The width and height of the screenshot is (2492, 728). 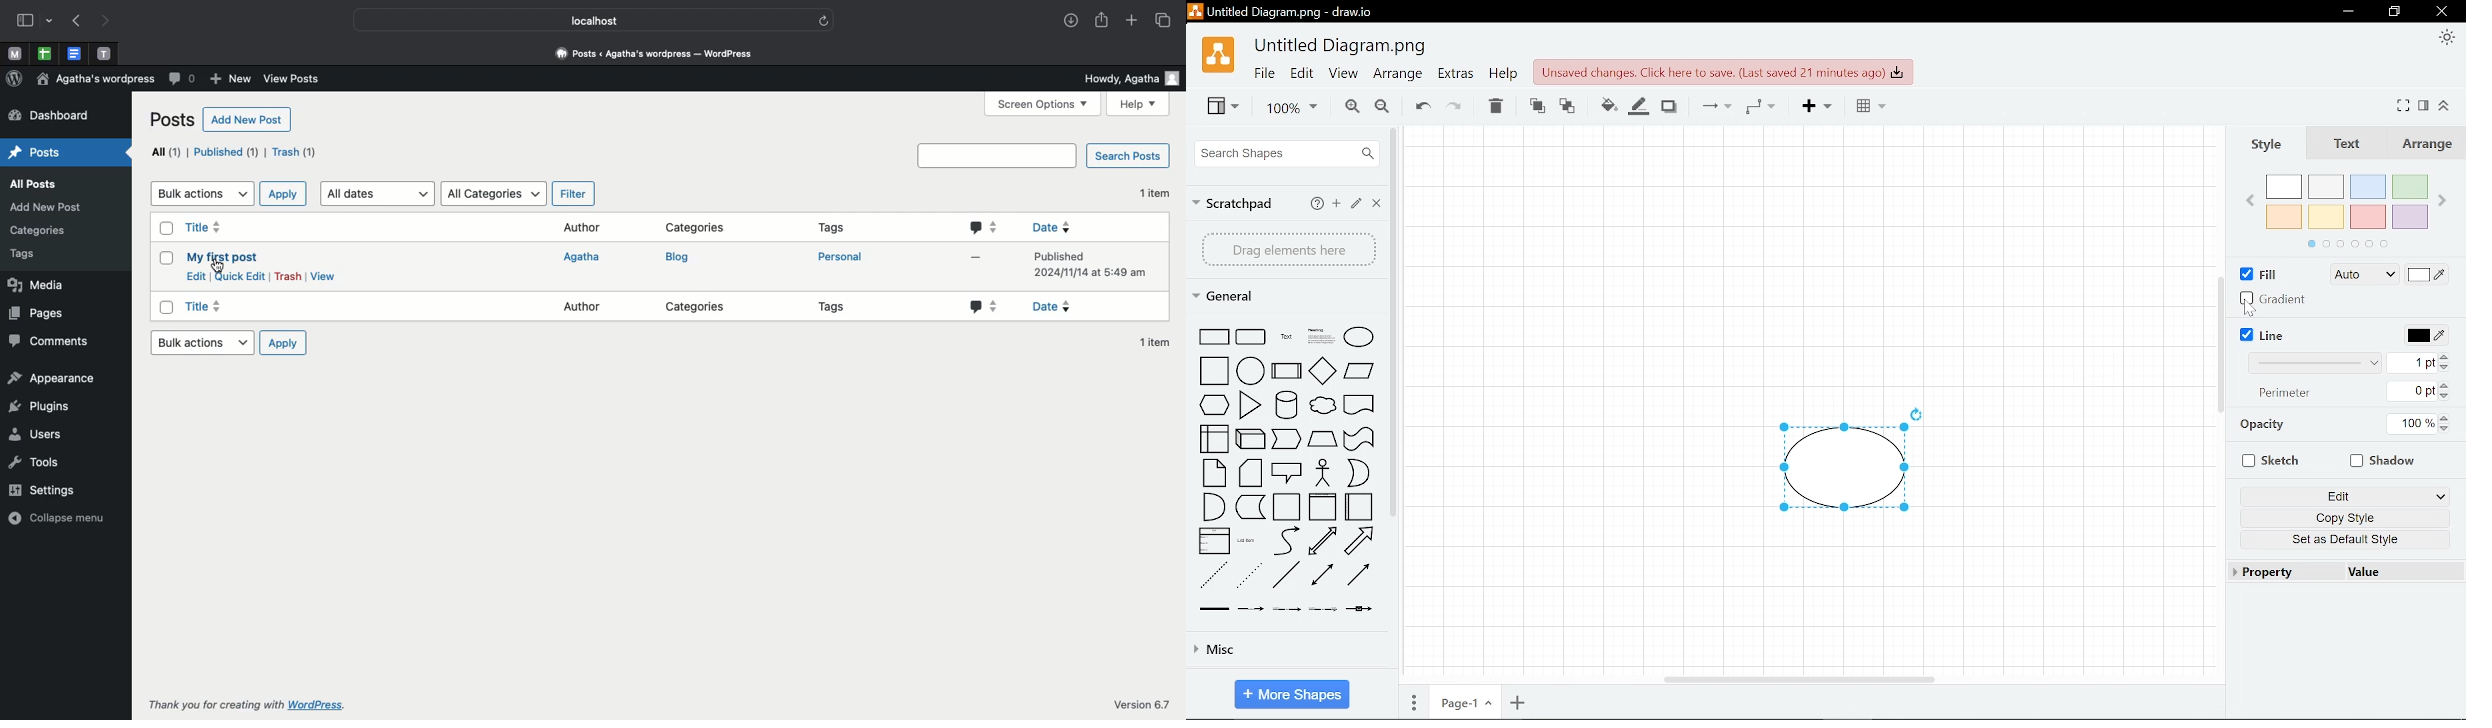 I want to click on Opacity, so click(x=2262, y=426).